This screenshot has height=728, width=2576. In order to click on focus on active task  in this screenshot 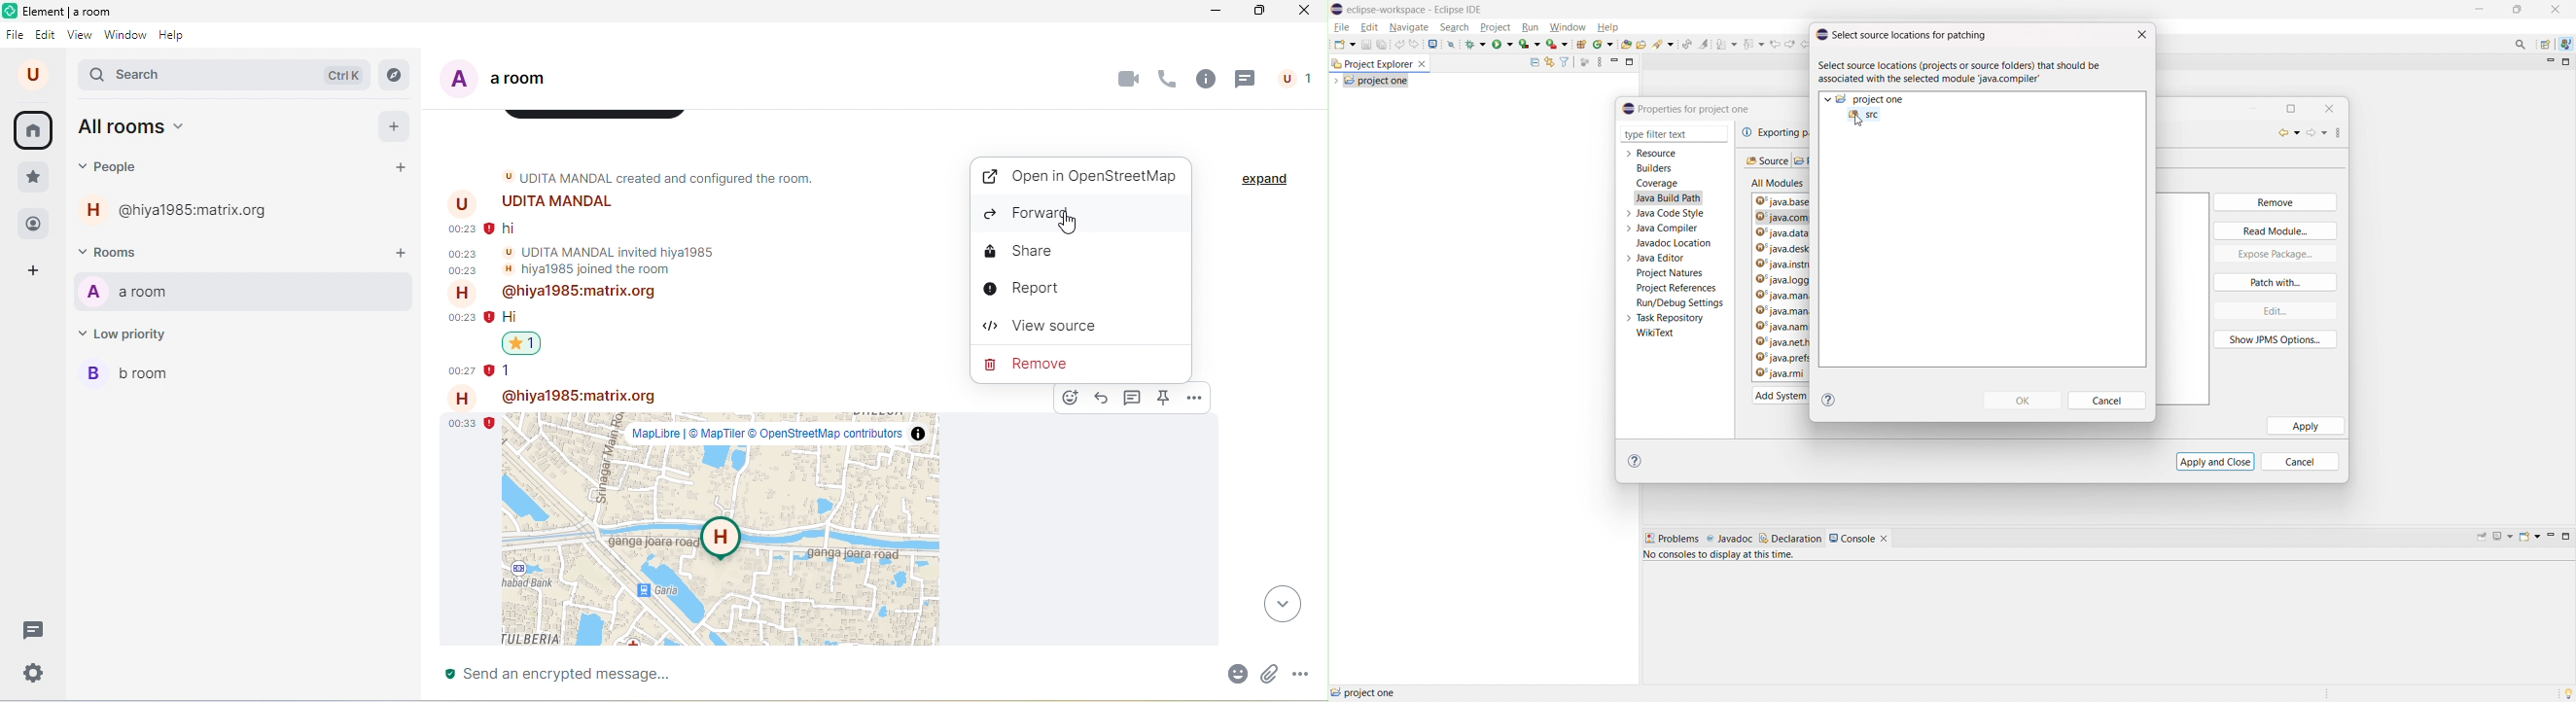, I will do `click(1585, 62)`.